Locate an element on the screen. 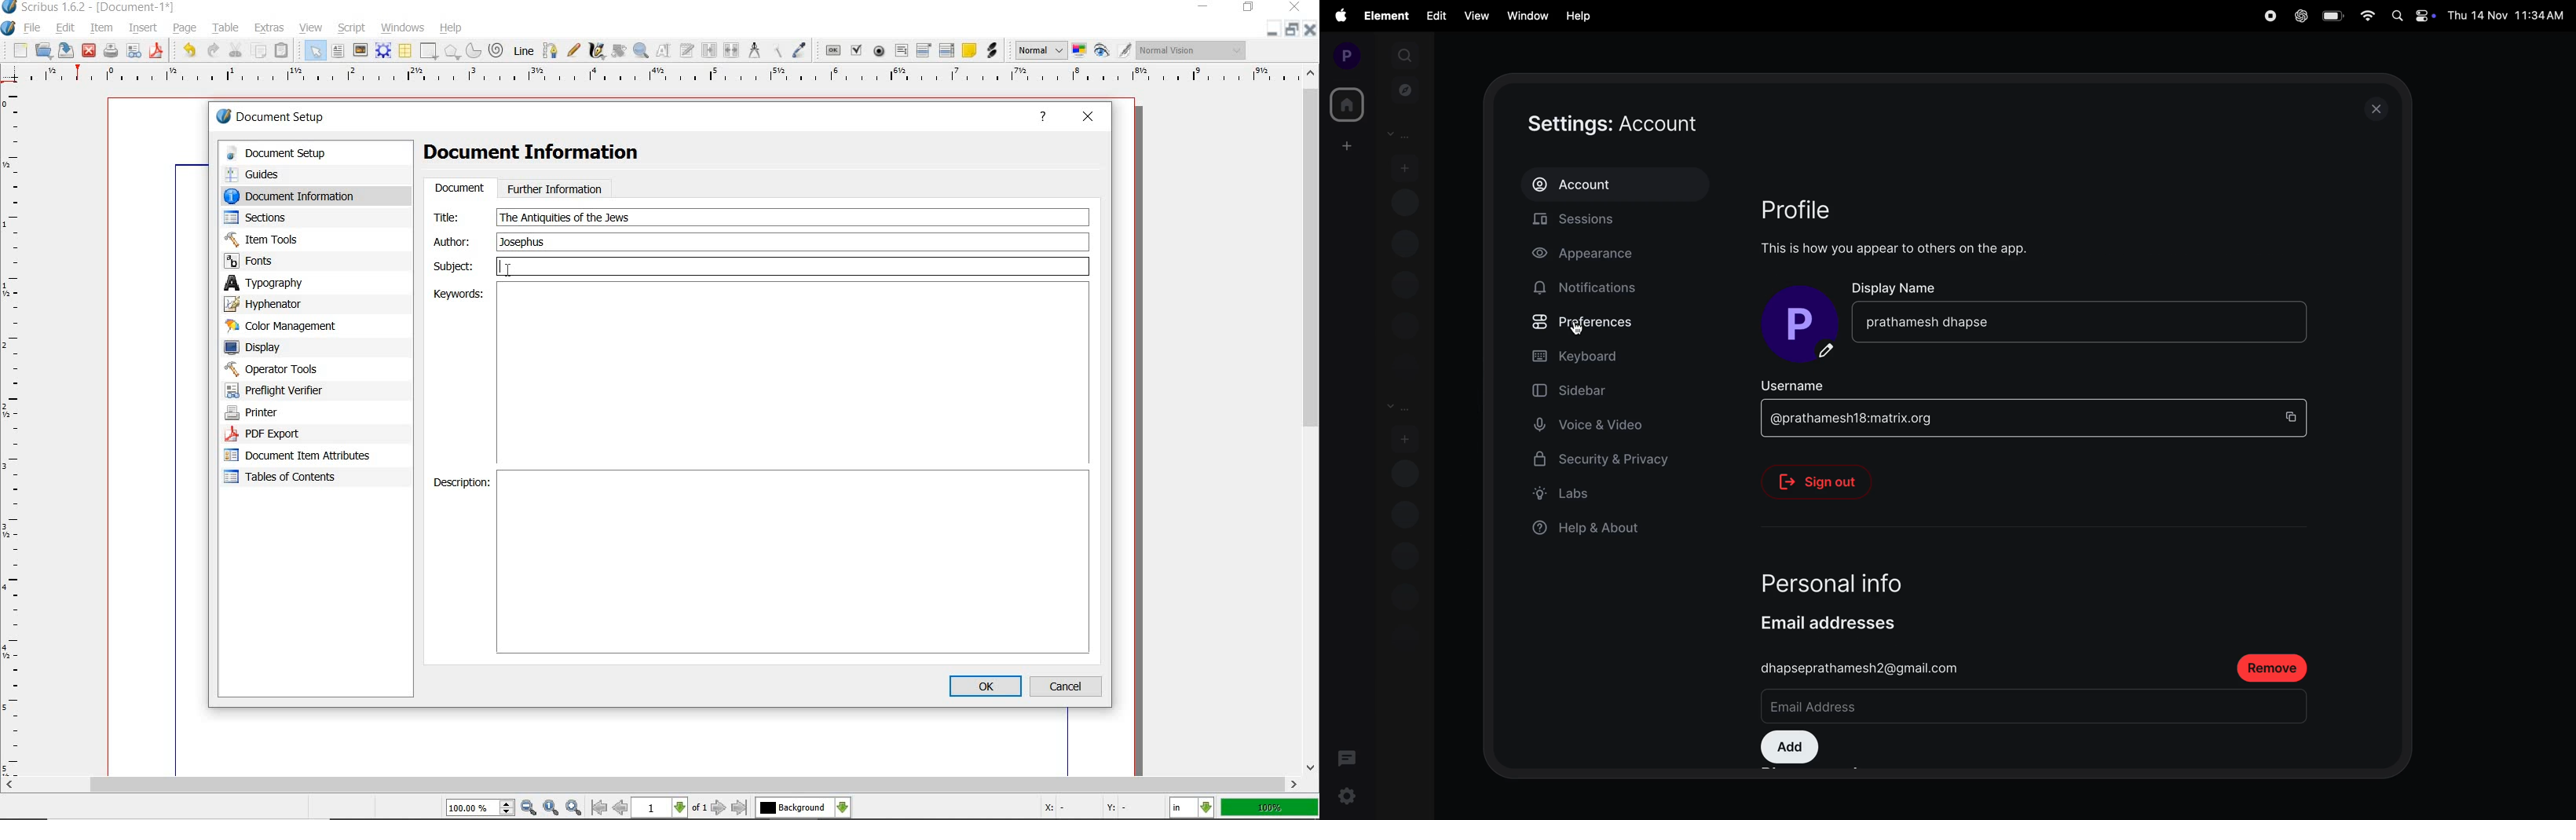 The width and height of the screenshot is (2576, 840). toggle color management is located at coordinates (1079, 50).